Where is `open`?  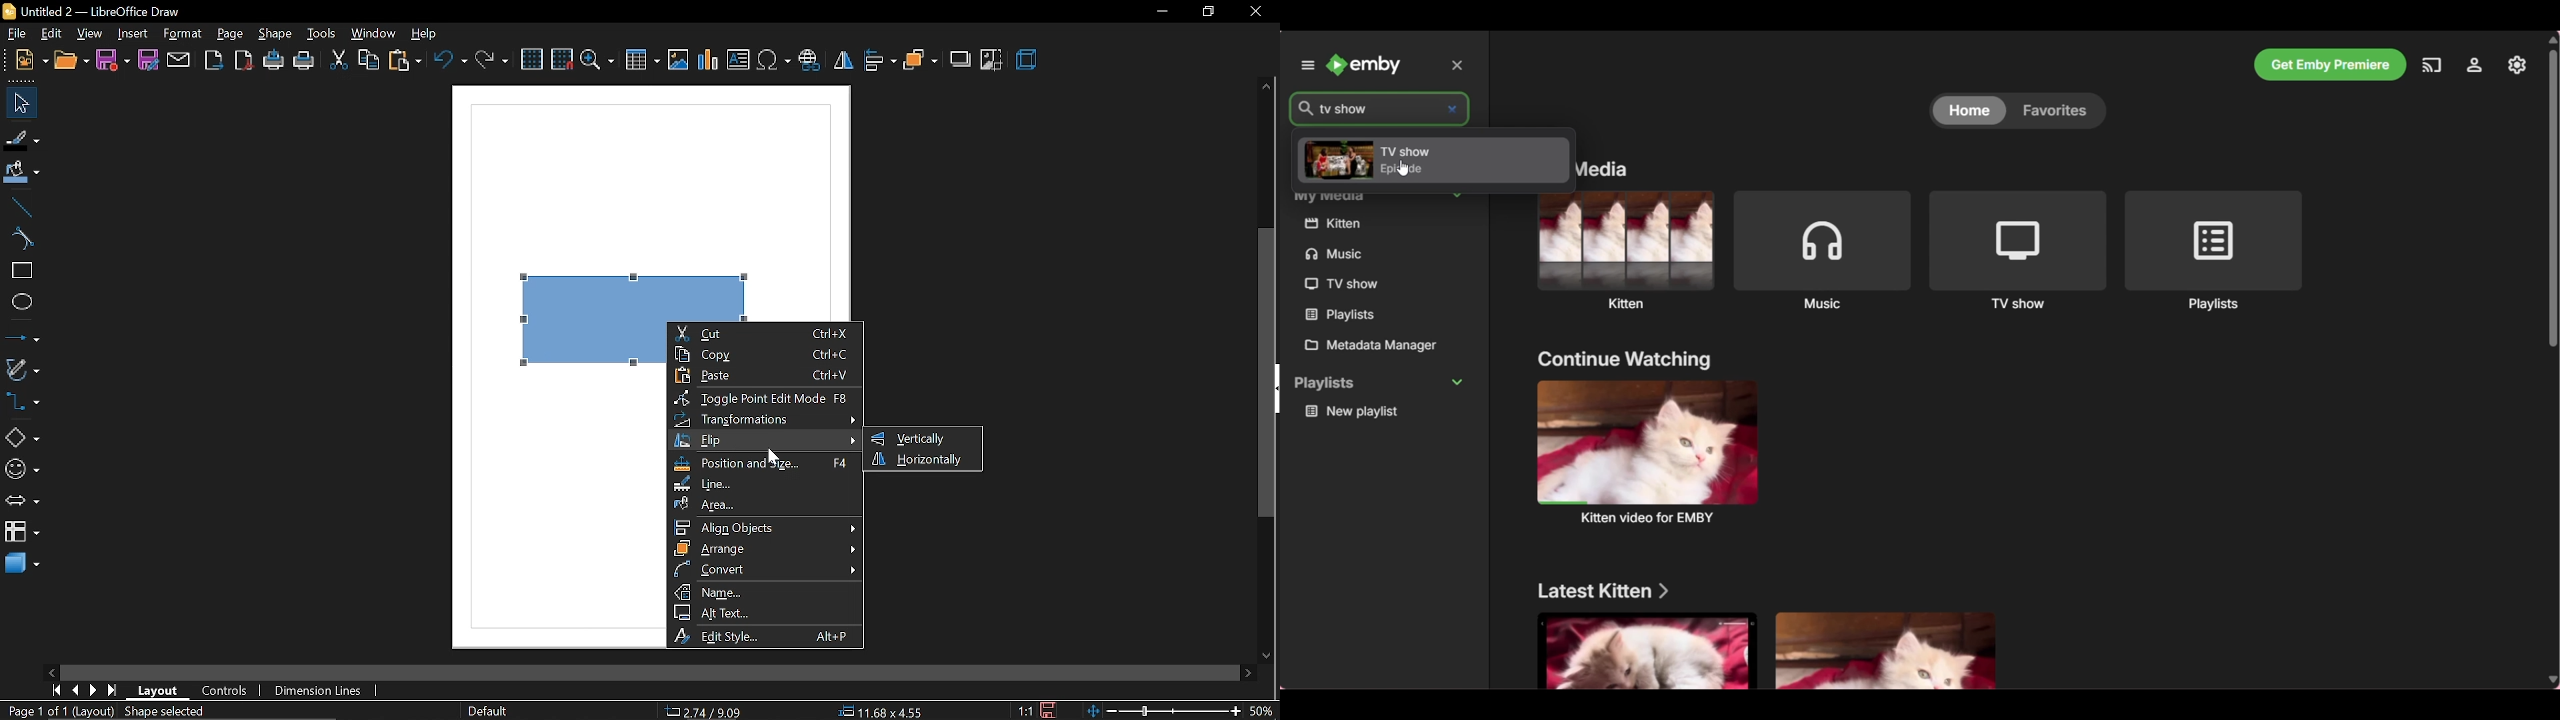 open is located at coordinates (70, 60).